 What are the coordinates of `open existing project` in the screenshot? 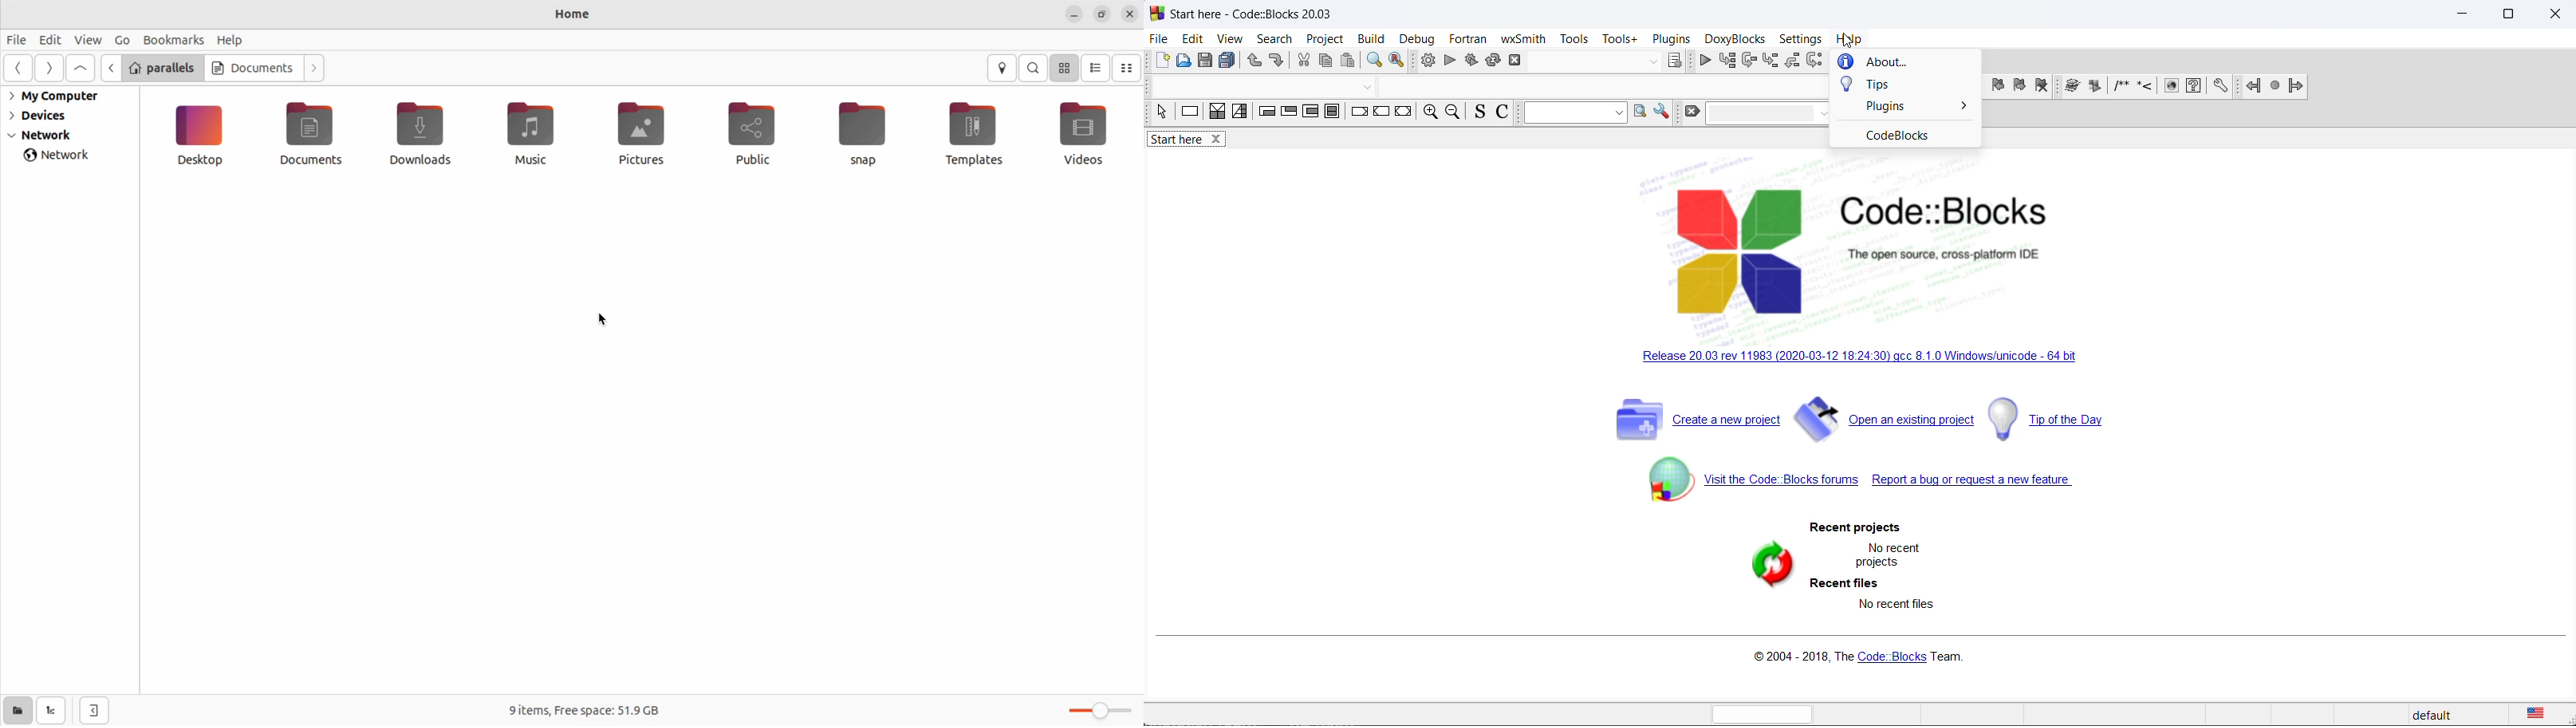 It's located at (1887, 418).